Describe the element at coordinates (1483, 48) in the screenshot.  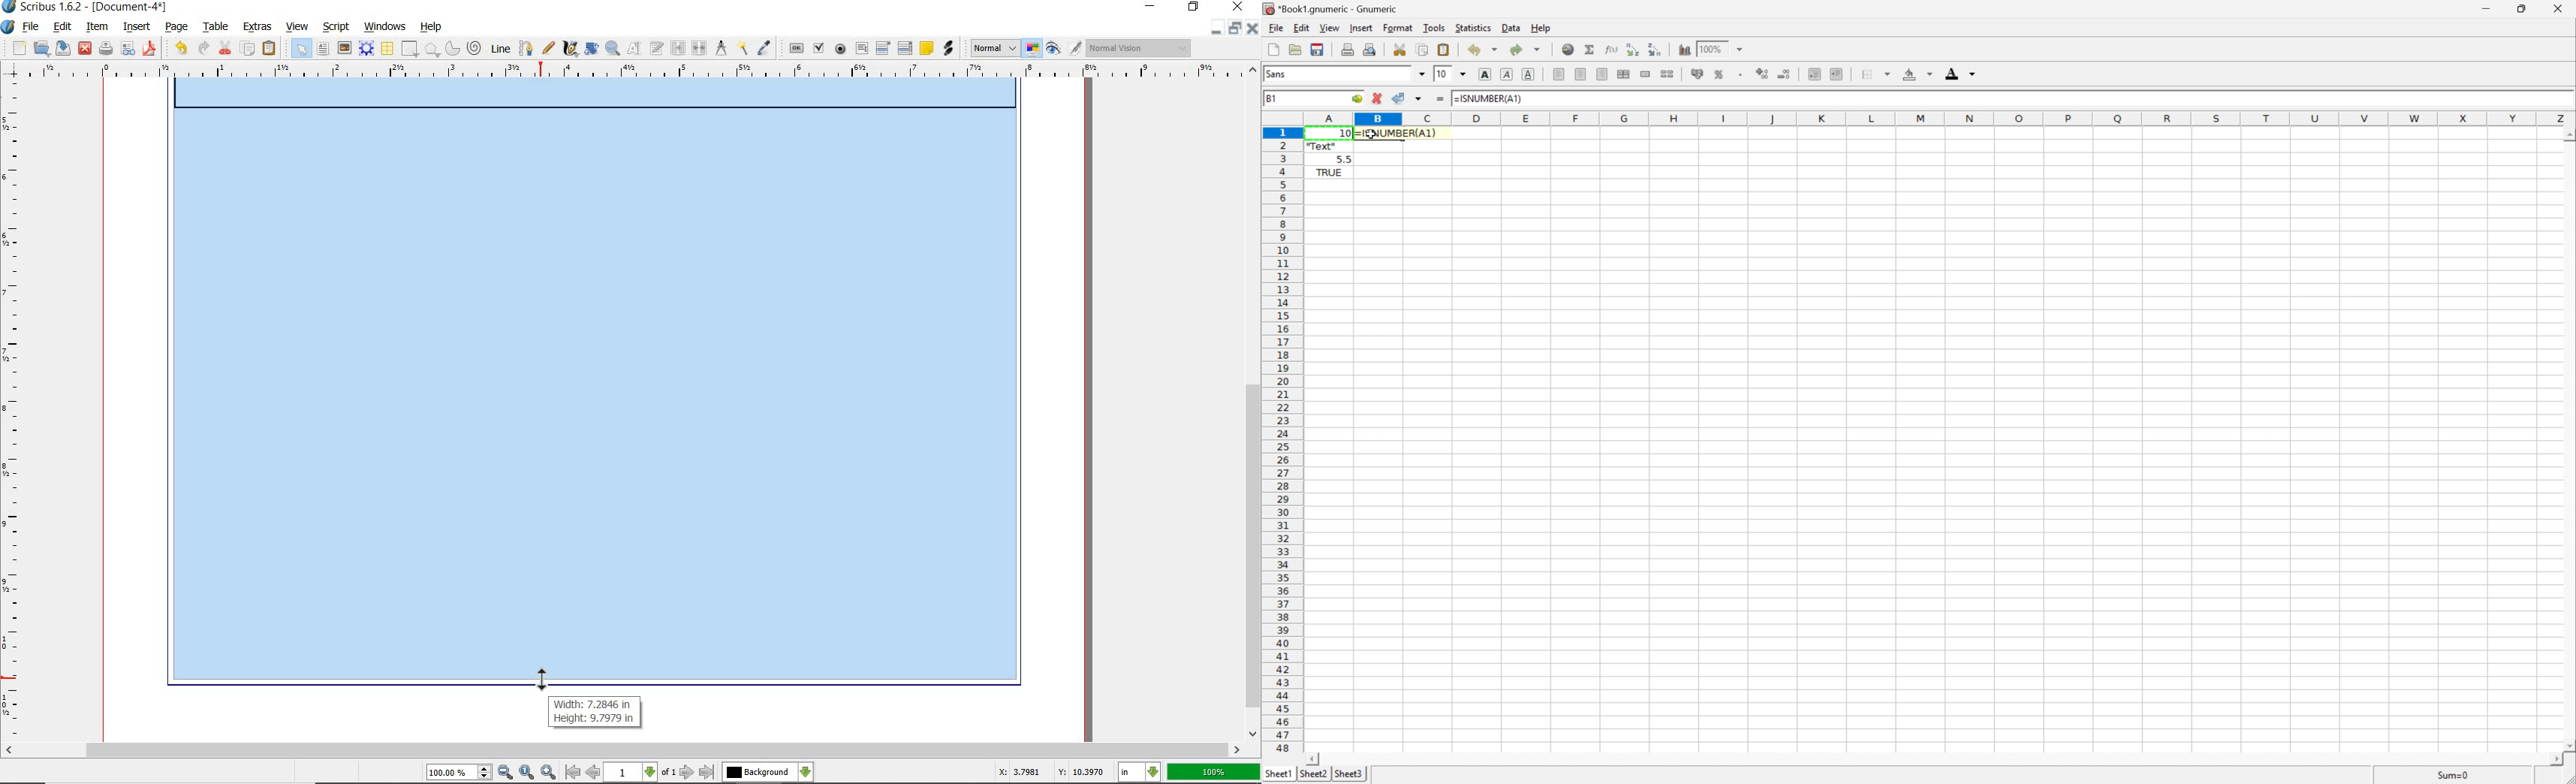
I see `Undo` at that location.